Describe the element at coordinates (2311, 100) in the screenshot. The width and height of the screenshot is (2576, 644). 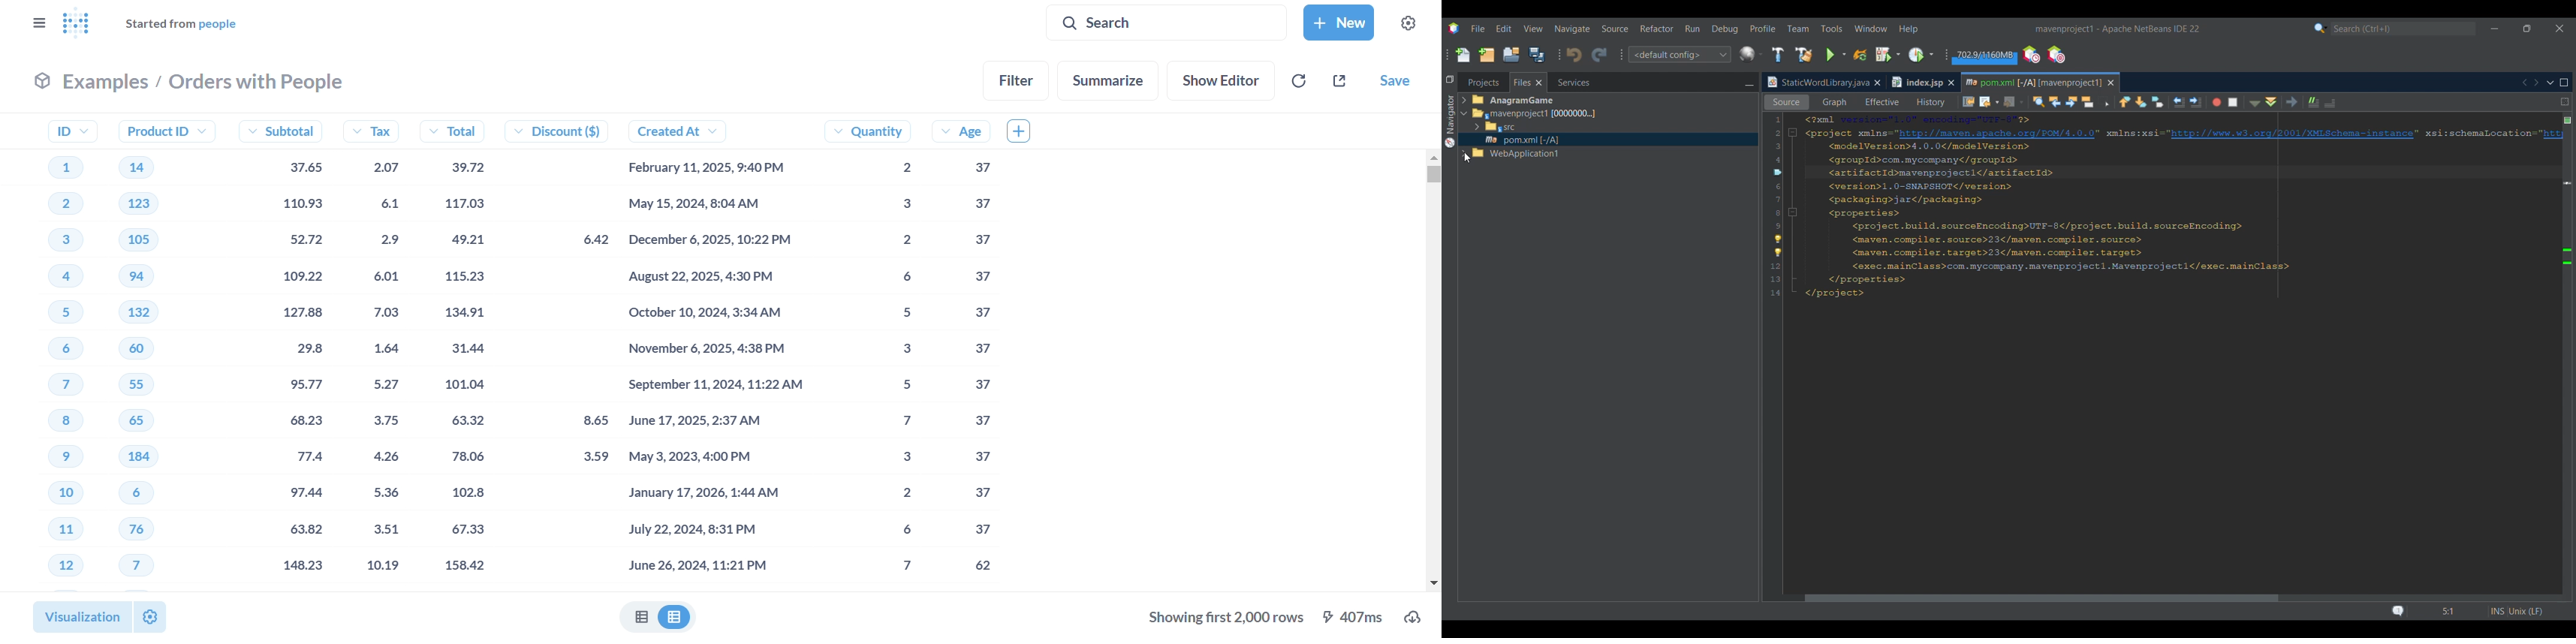
I see `Comment` at that location.